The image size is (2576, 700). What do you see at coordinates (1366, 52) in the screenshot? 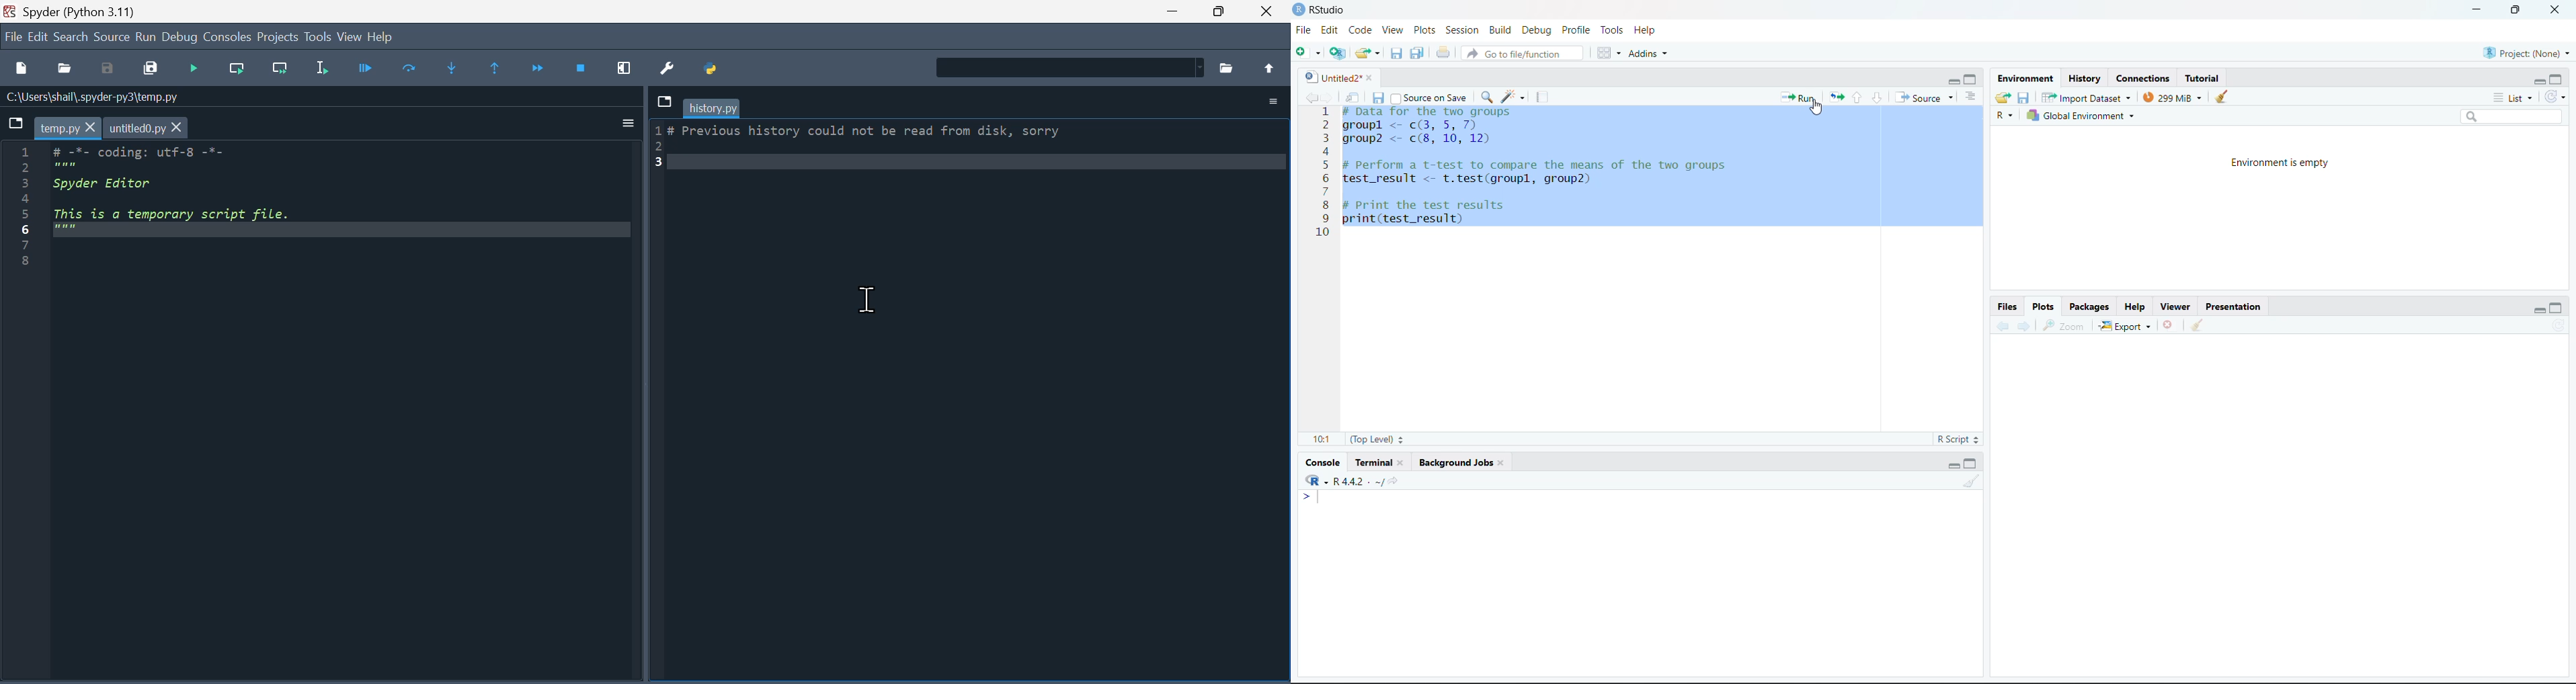
I see `open an existing file` at bounding box center [1366, 52].